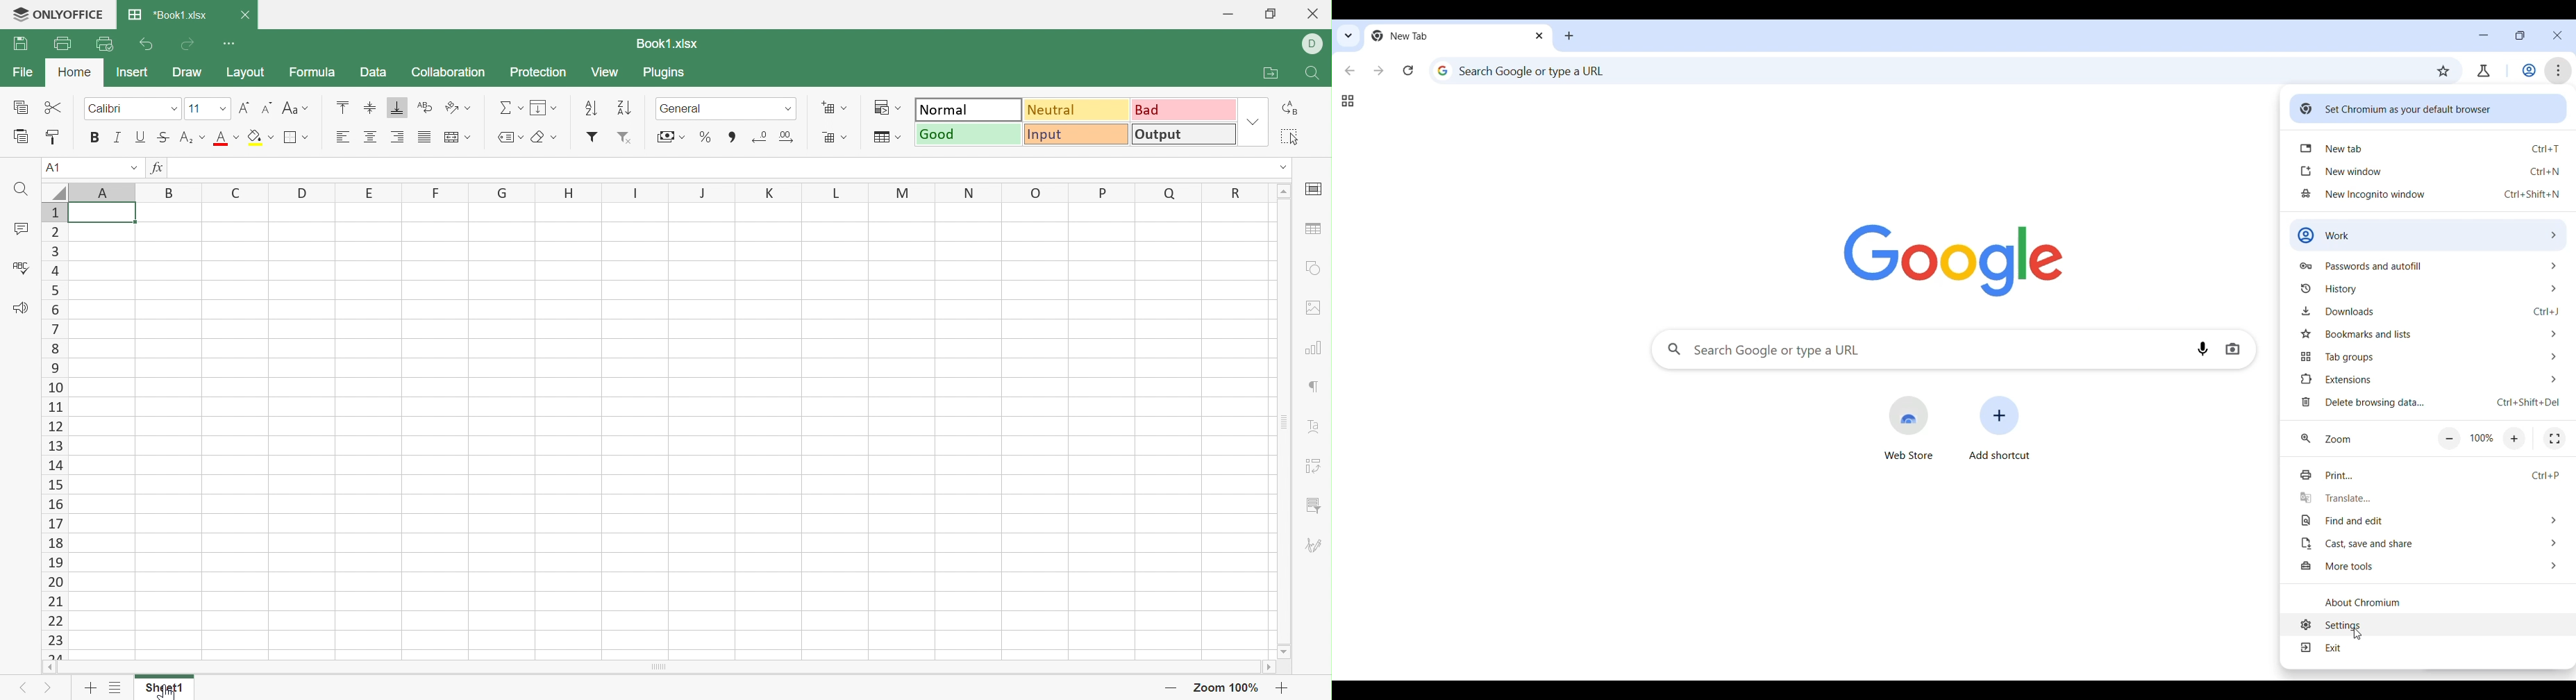 The height and width of the screenshot is (700, 2576). I want to click on Restore Down, so click(1268, 13).